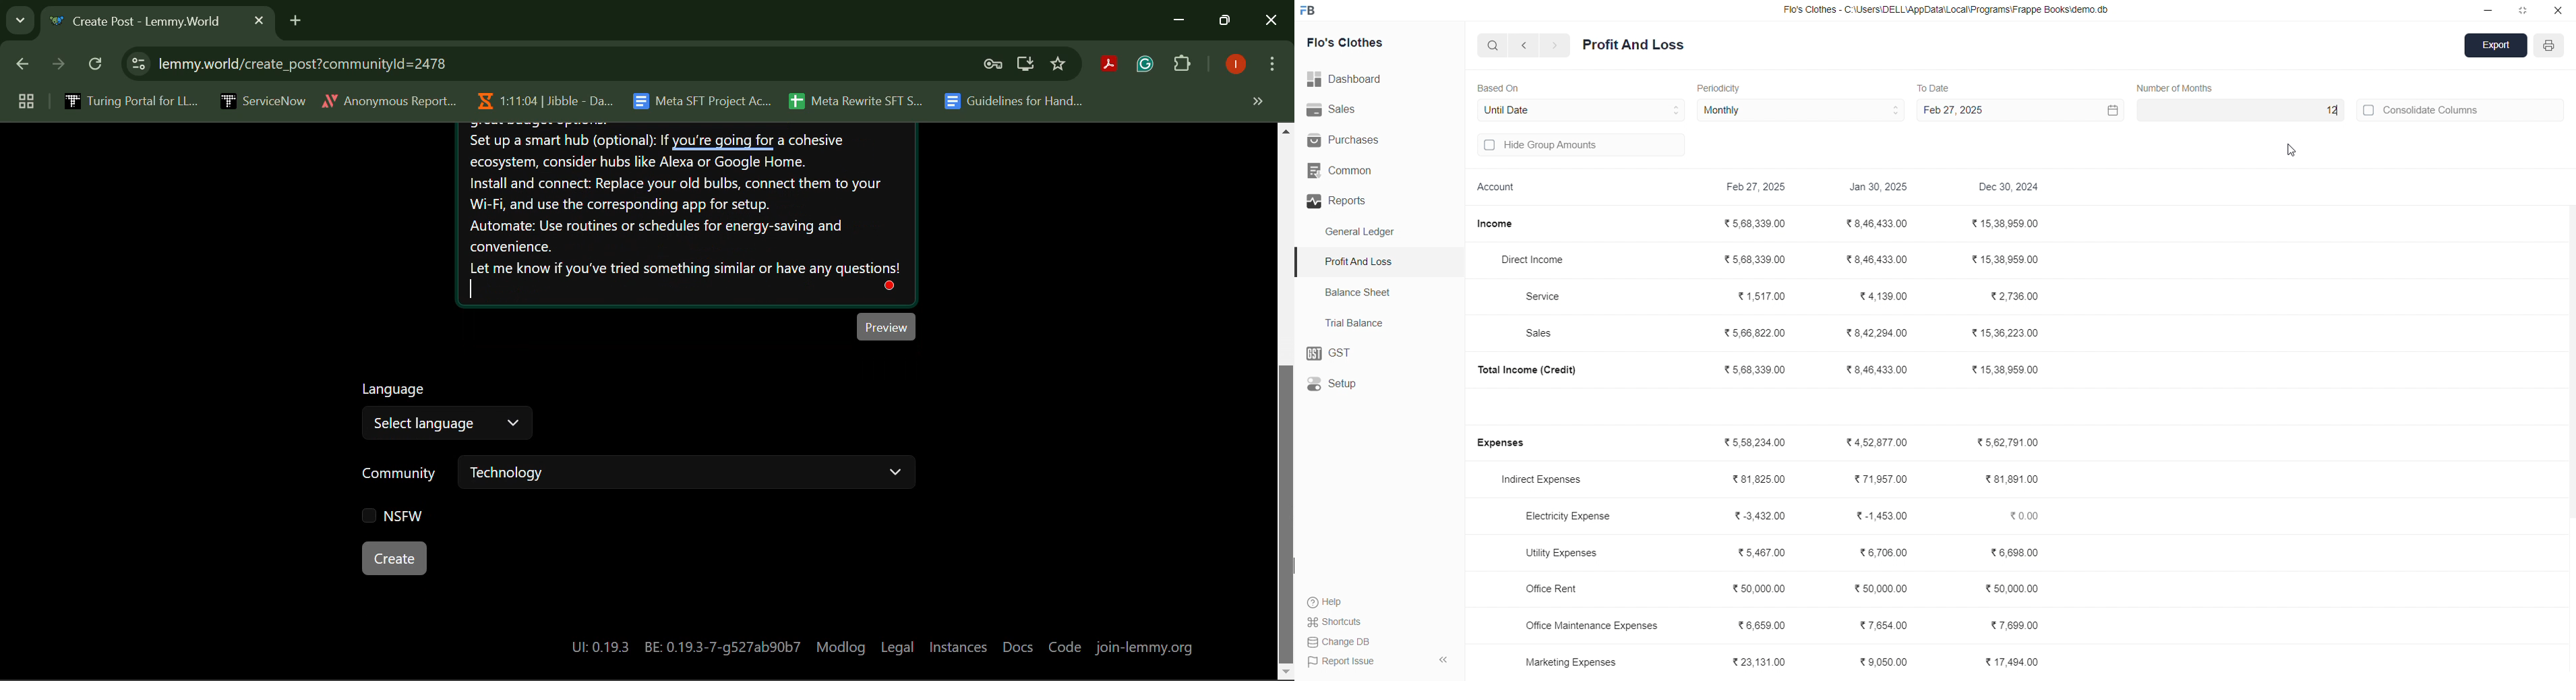 This screenshot has width=2576, height=700. I want to click on Feb 27, 2025, so click(1758, 188).